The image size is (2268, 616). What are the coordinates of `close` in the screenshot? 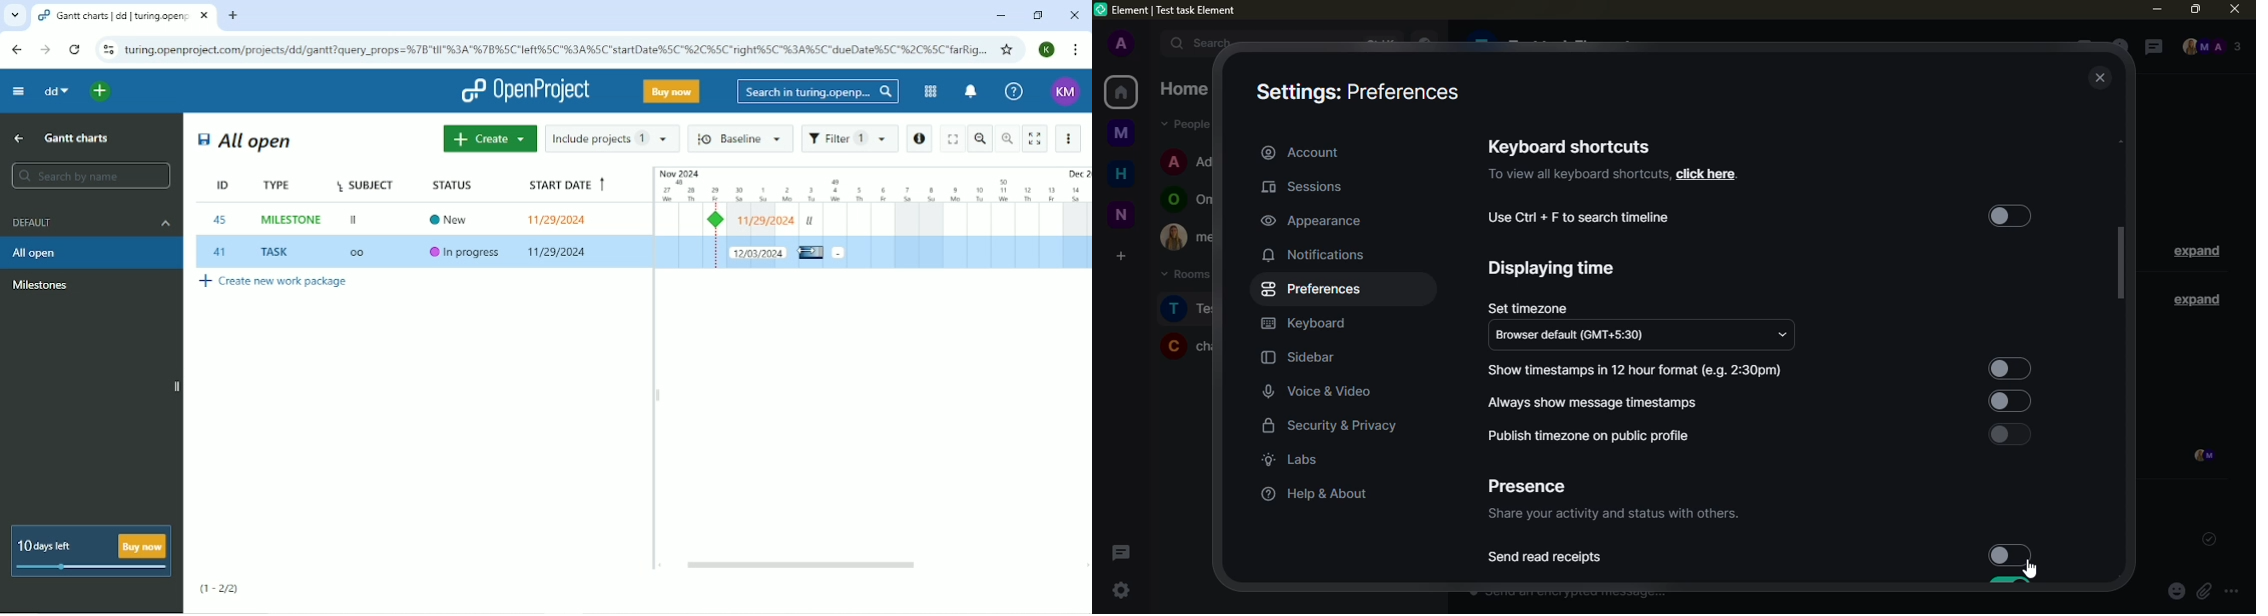 It's located at (2102, 78).